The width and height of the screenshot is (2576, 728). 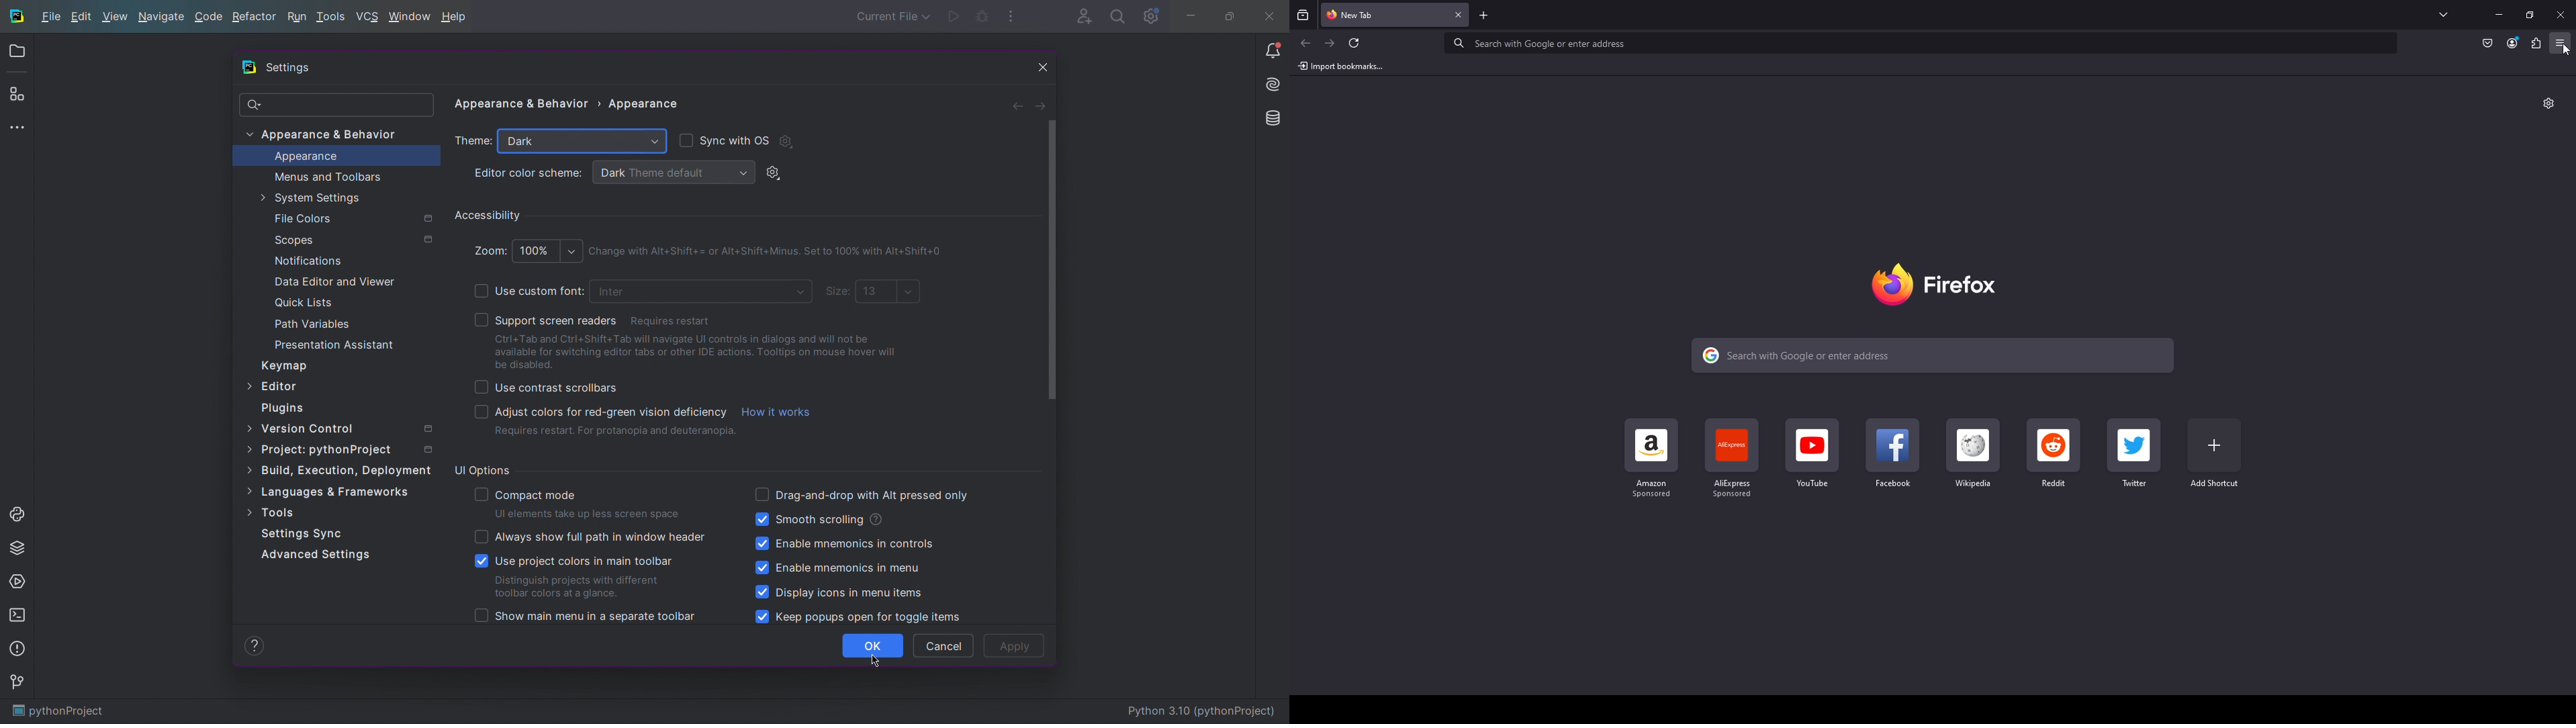 I want to click on More, so click(x=1012, y=15).